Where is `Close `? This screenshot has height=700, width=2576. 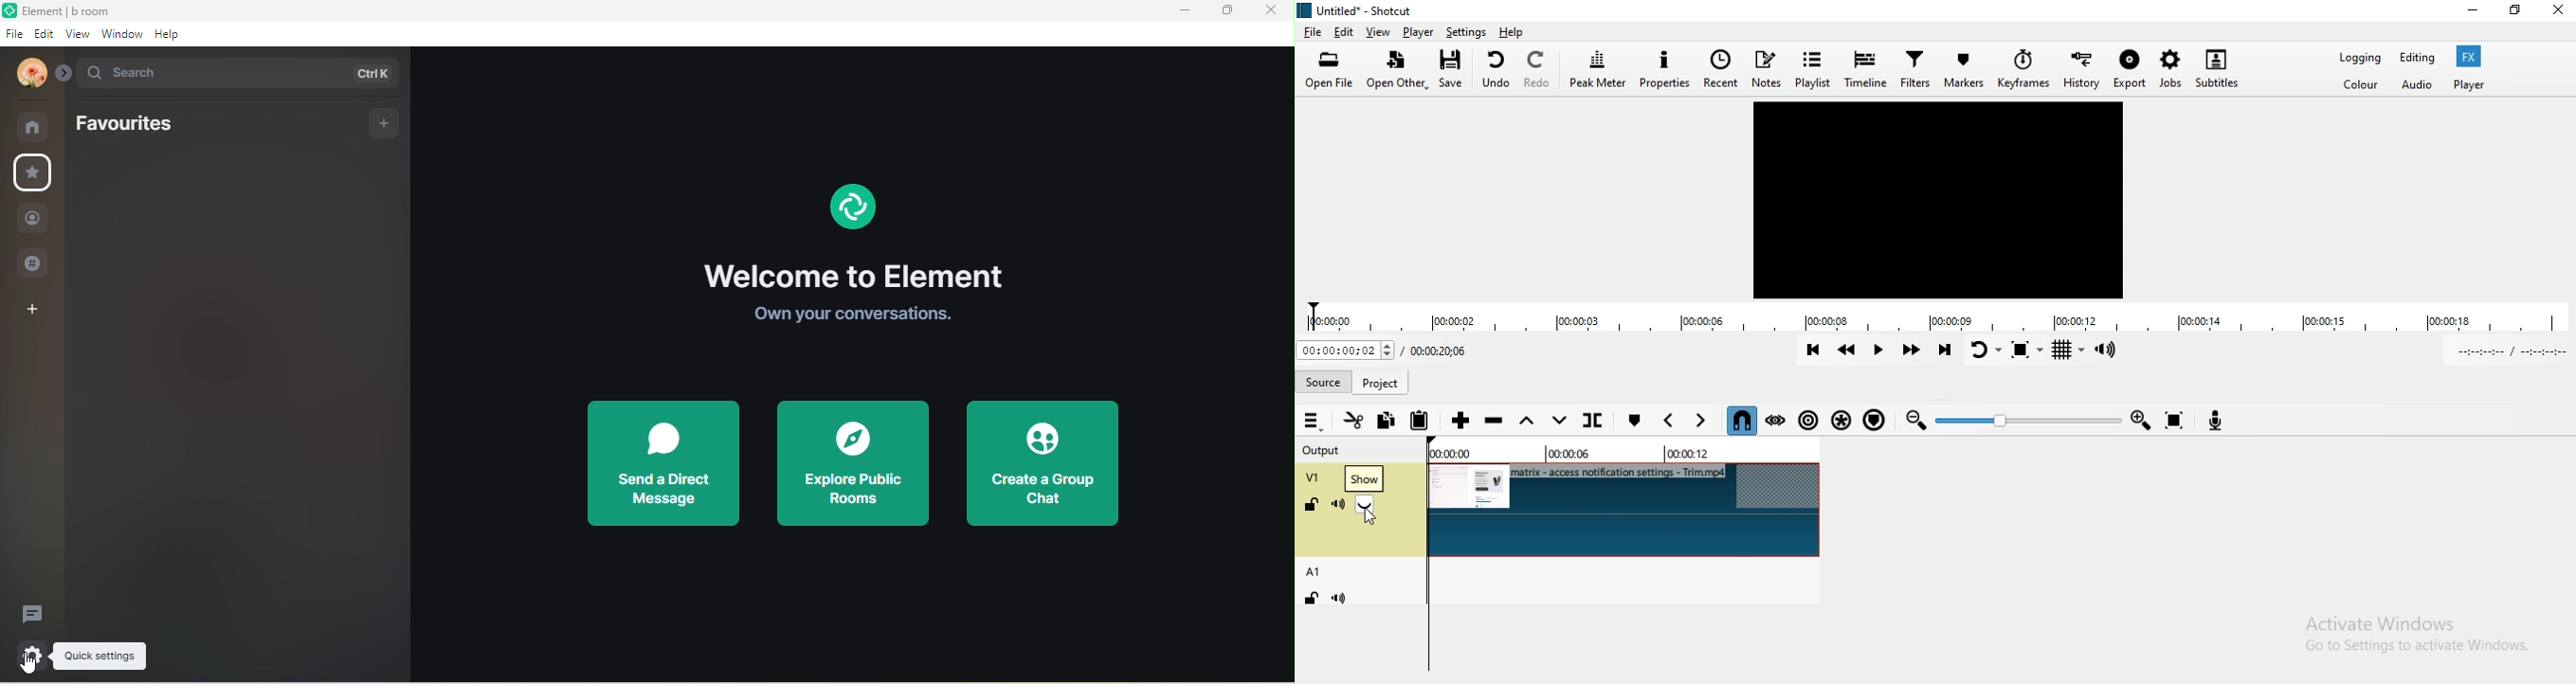
Close  is located at coordinates (2558, 15).